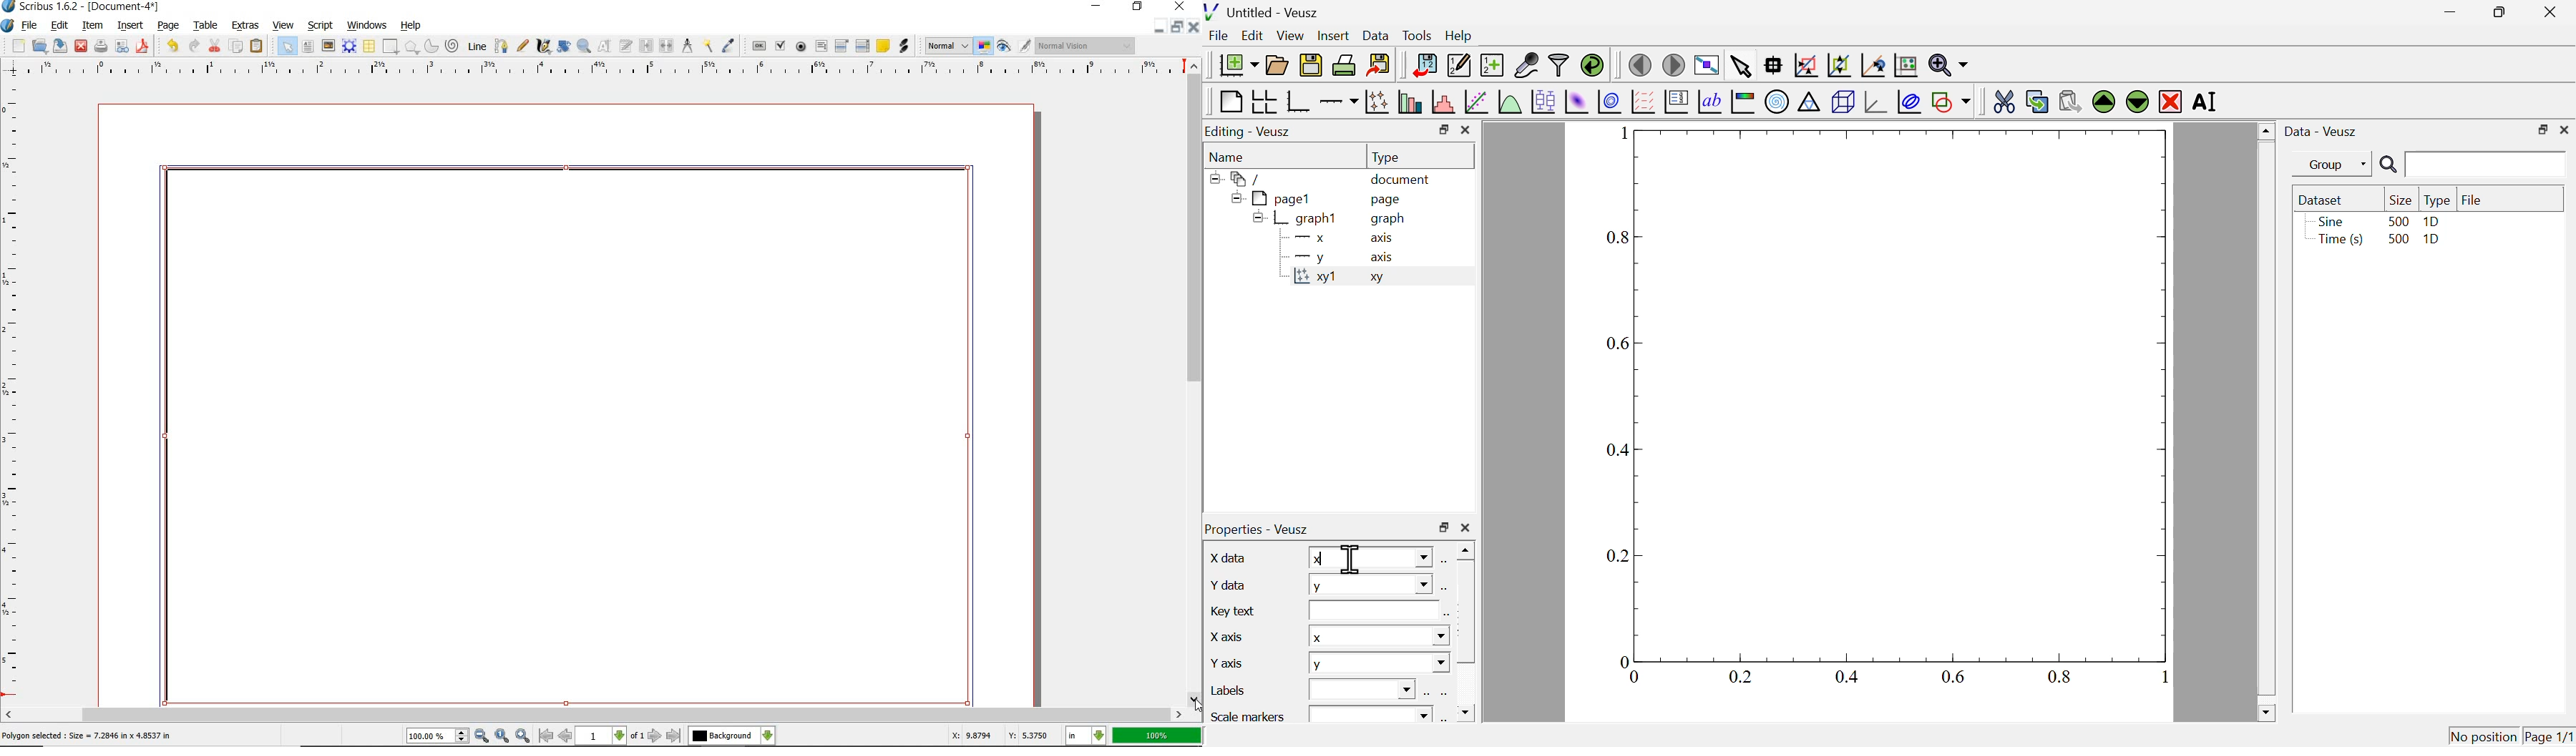 The height and width of the screenshot is (756, 2576). Describe the element at coordinates (1911, 102) in the screenshot. I see `plot covariance llipses` at that location.